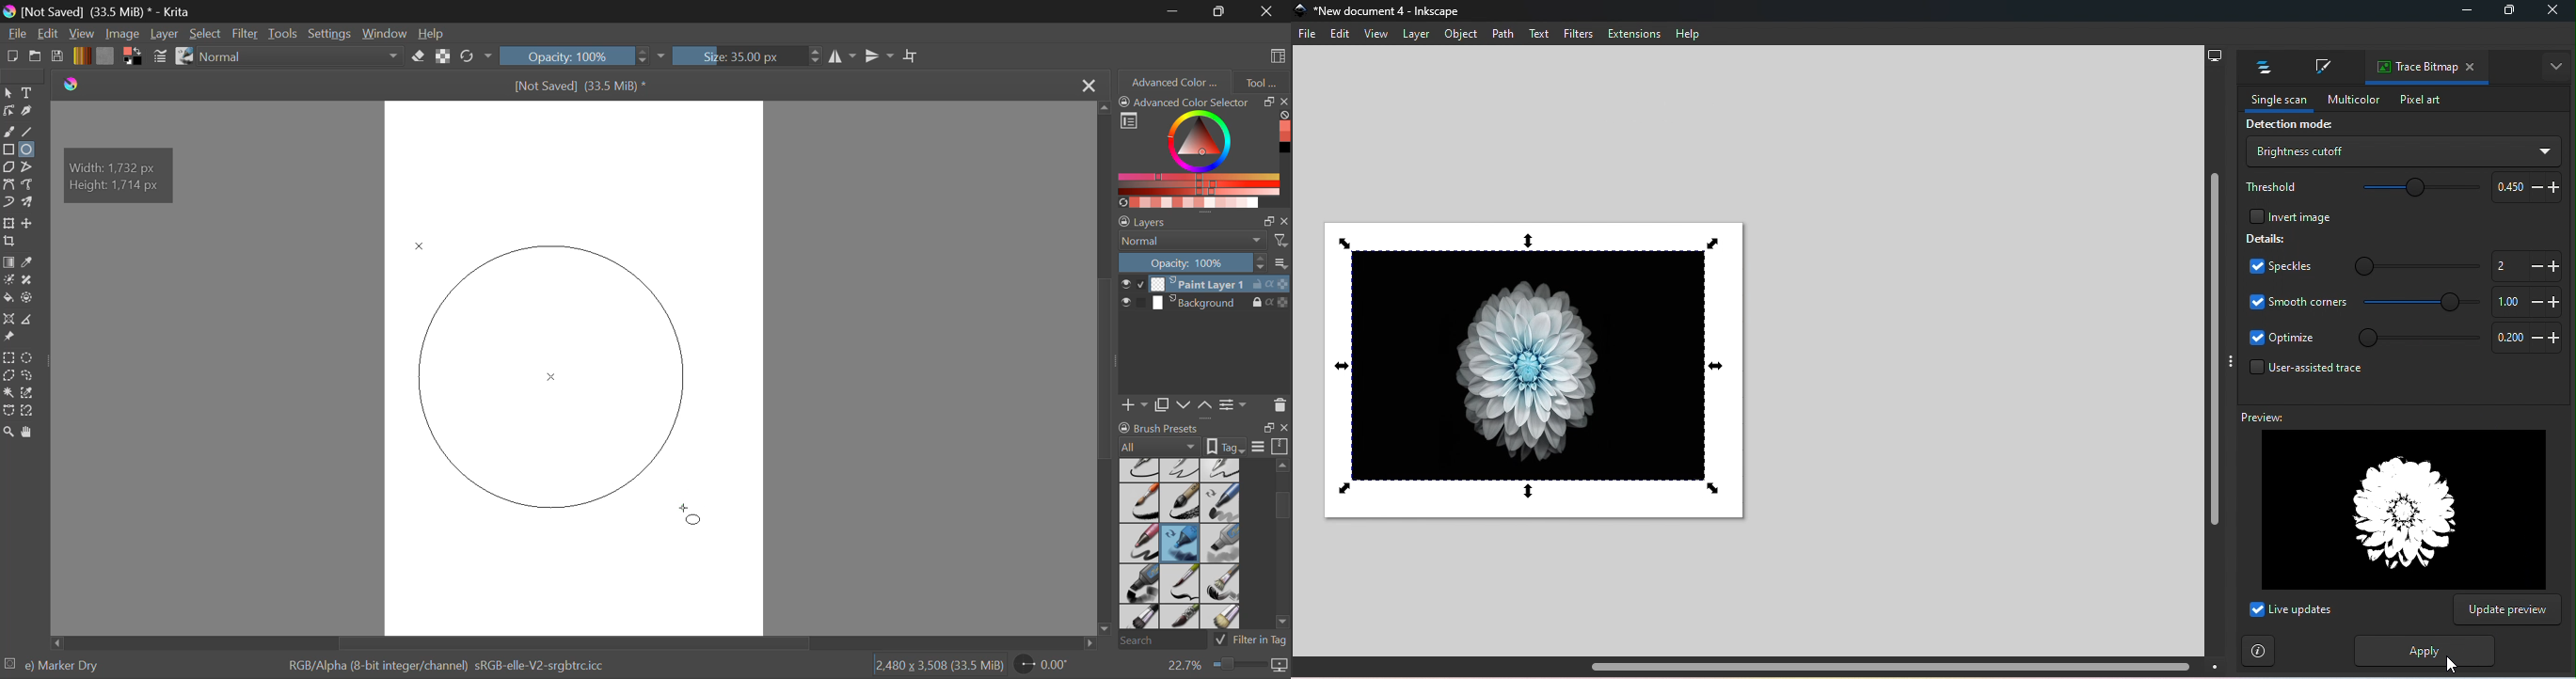  Describe the element at coordinates (2523, 340) in the screenshot. I see `Increase or decrease optimize` at that location.